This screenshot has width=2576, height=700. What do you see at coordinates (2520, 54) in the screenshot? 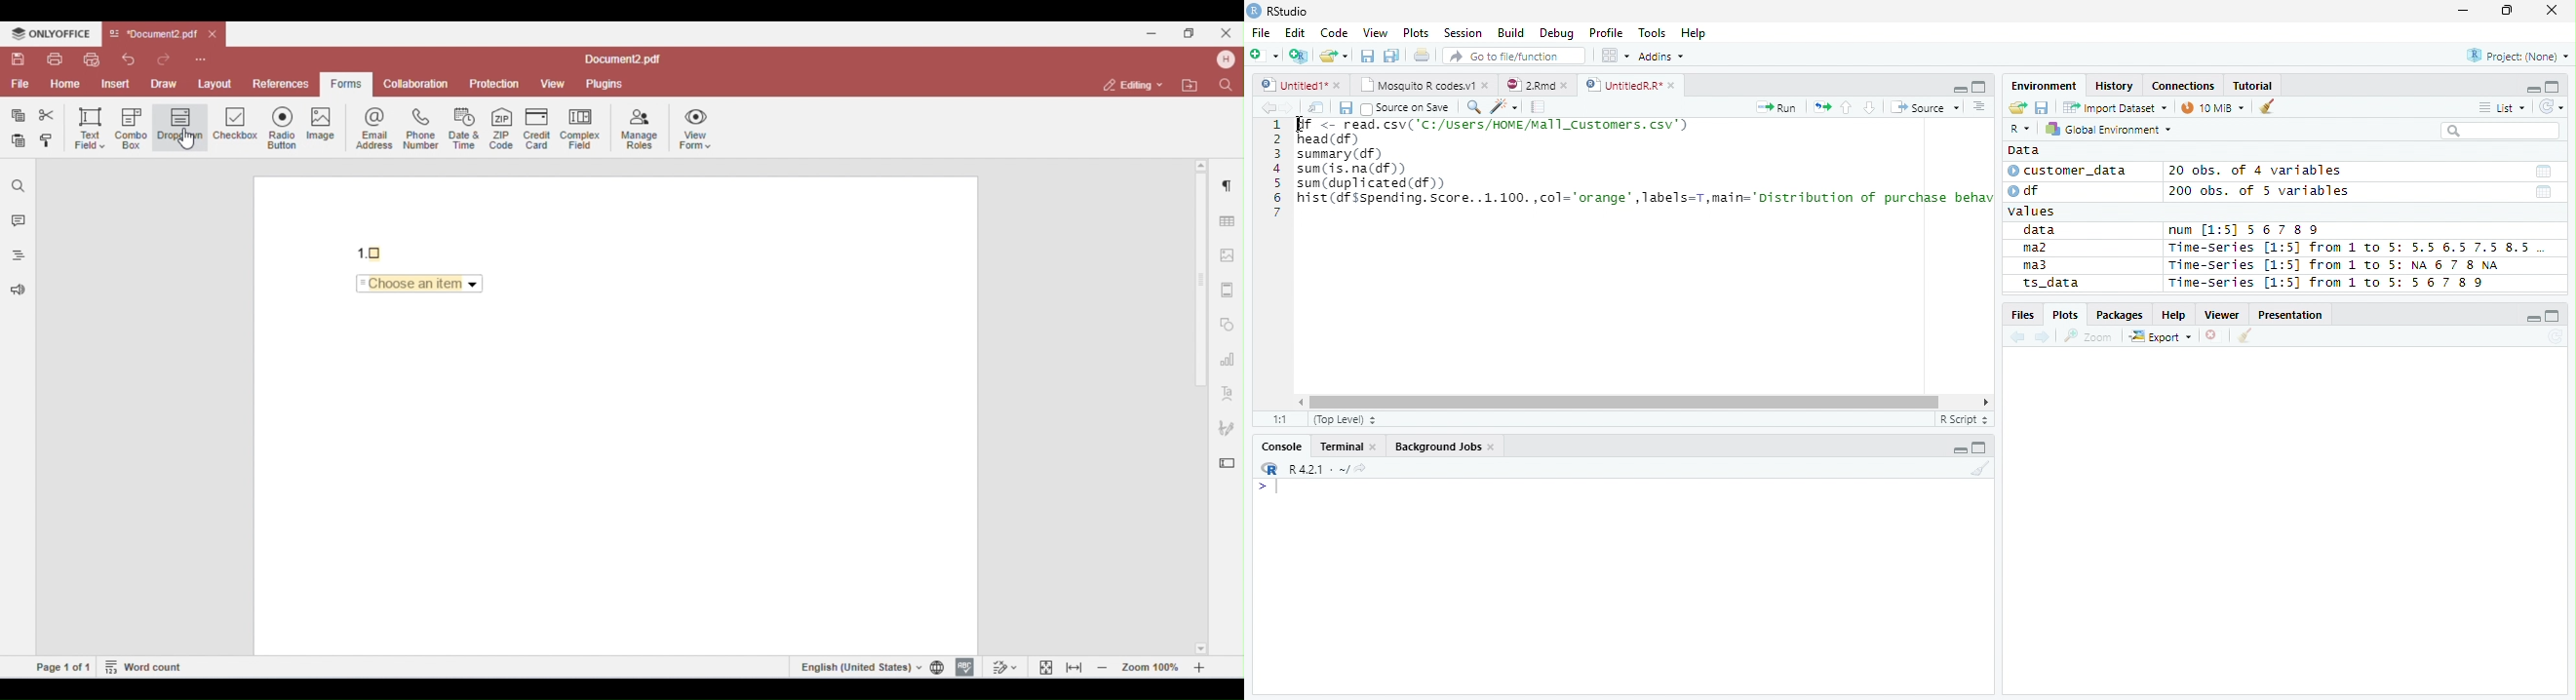
I see `Project (none)` at bounding box center [2520, 54].